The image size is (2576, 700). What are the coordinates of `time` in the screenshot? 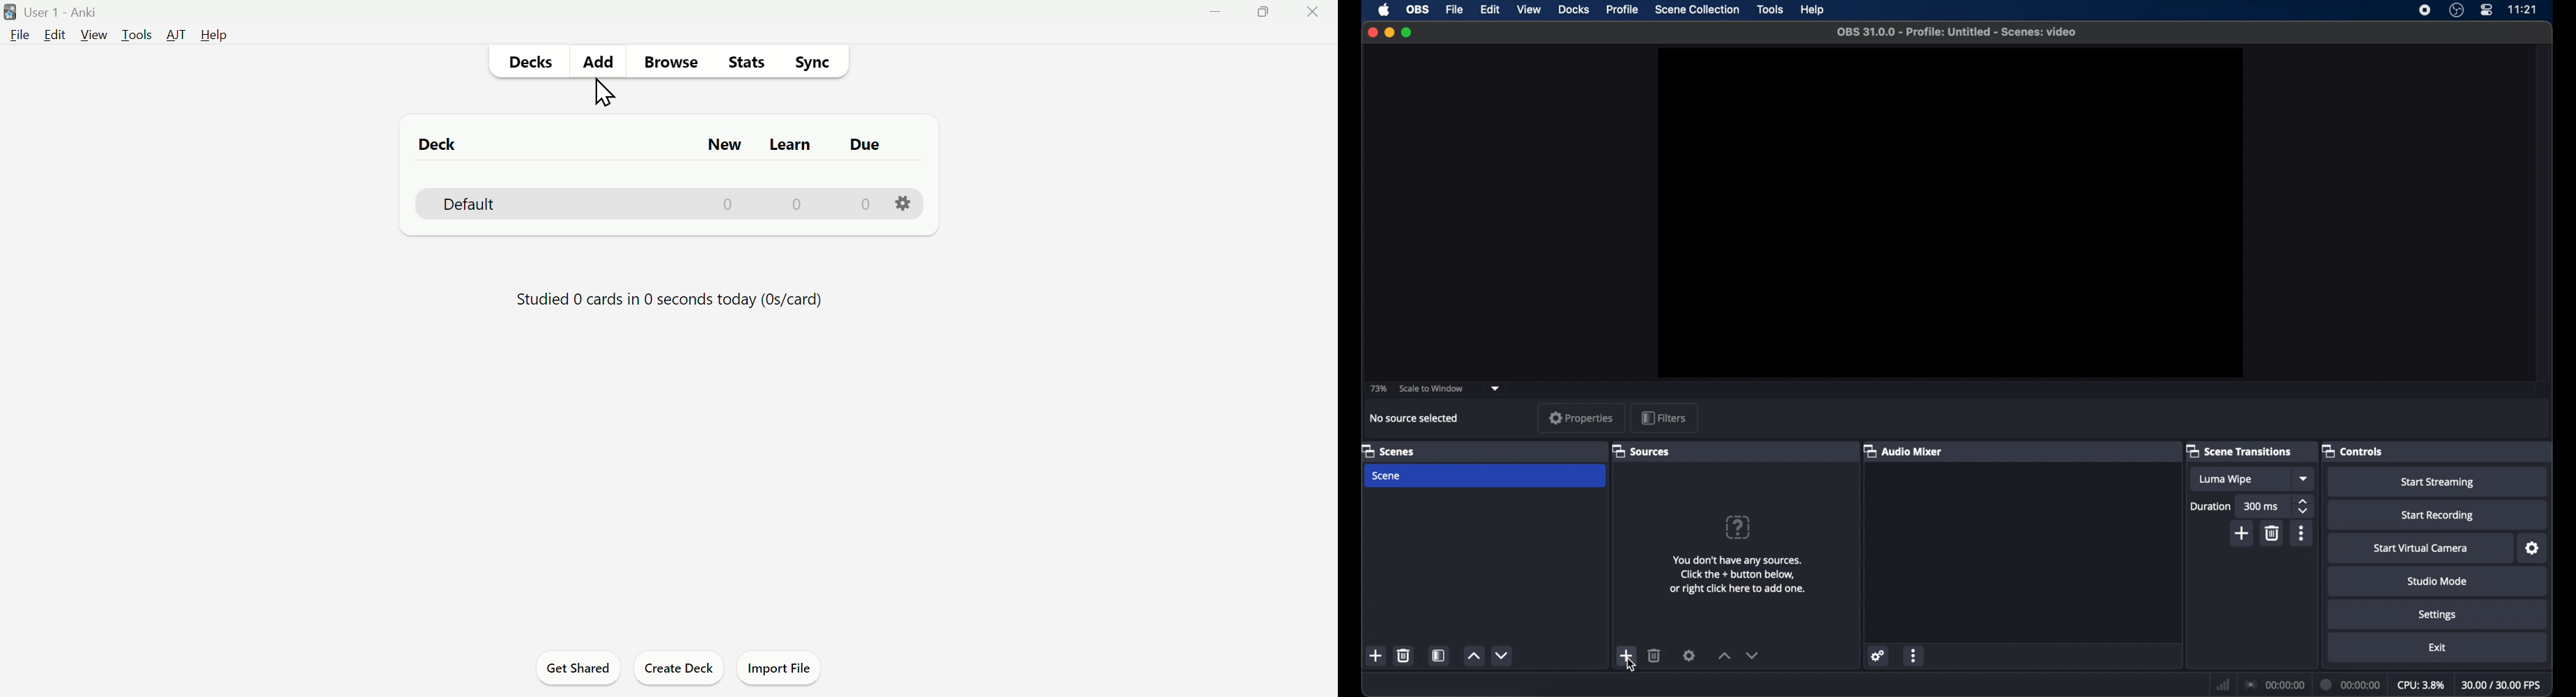 It's located at (2524, 9).